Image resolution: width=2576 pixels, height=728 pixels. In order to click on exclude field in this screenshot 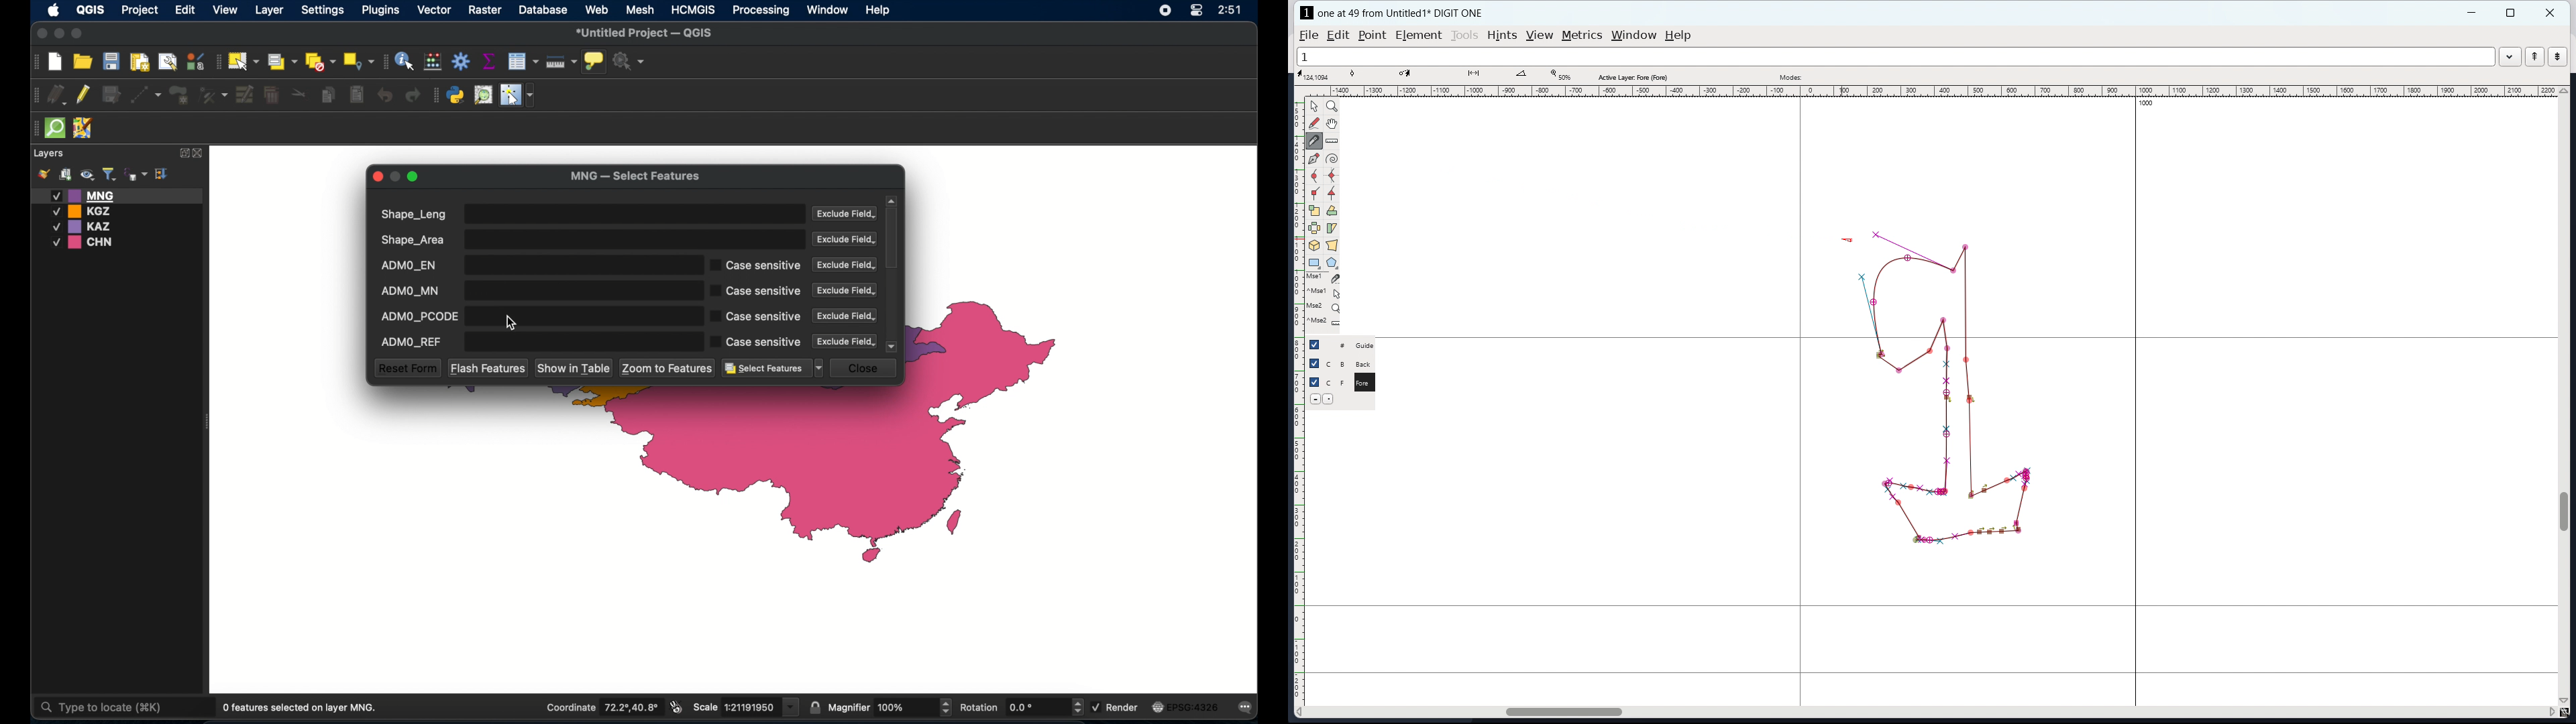, I will do `click(845, 290)`.